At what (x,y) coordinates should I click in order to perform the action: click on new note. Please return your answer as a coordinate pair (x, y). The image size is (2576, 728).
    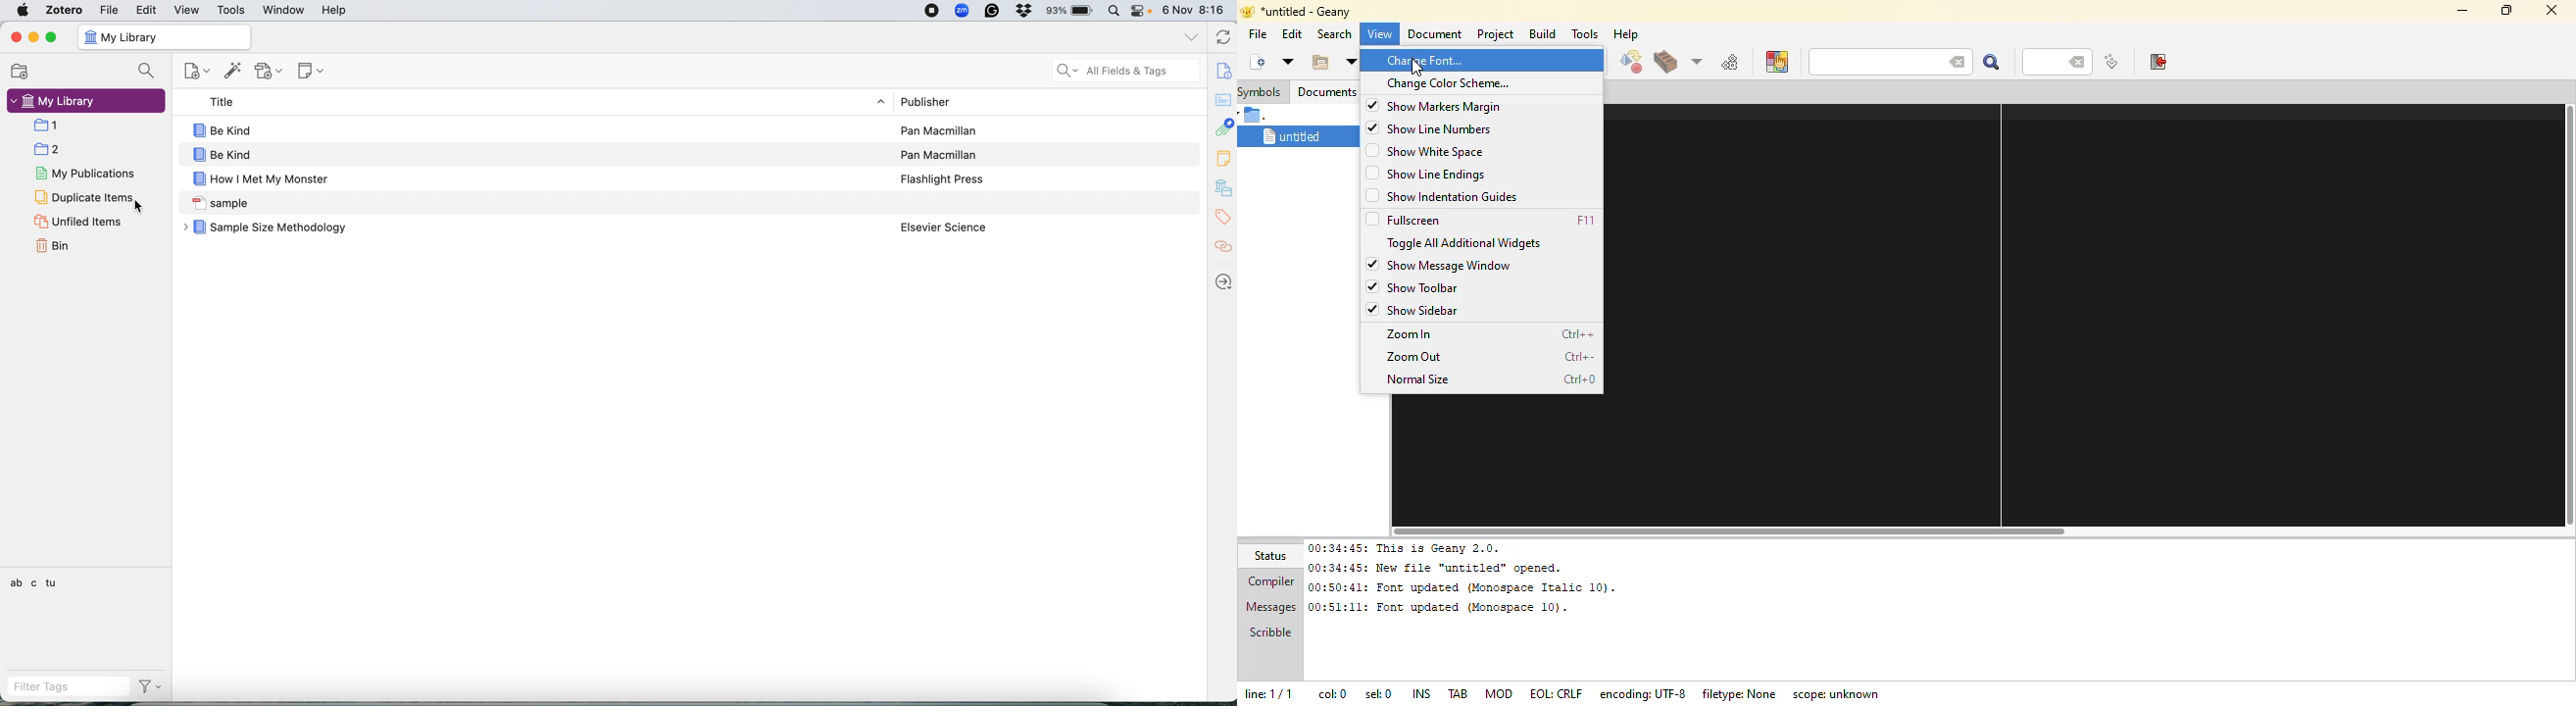
    Looking at the image, I should click on (314, 71).